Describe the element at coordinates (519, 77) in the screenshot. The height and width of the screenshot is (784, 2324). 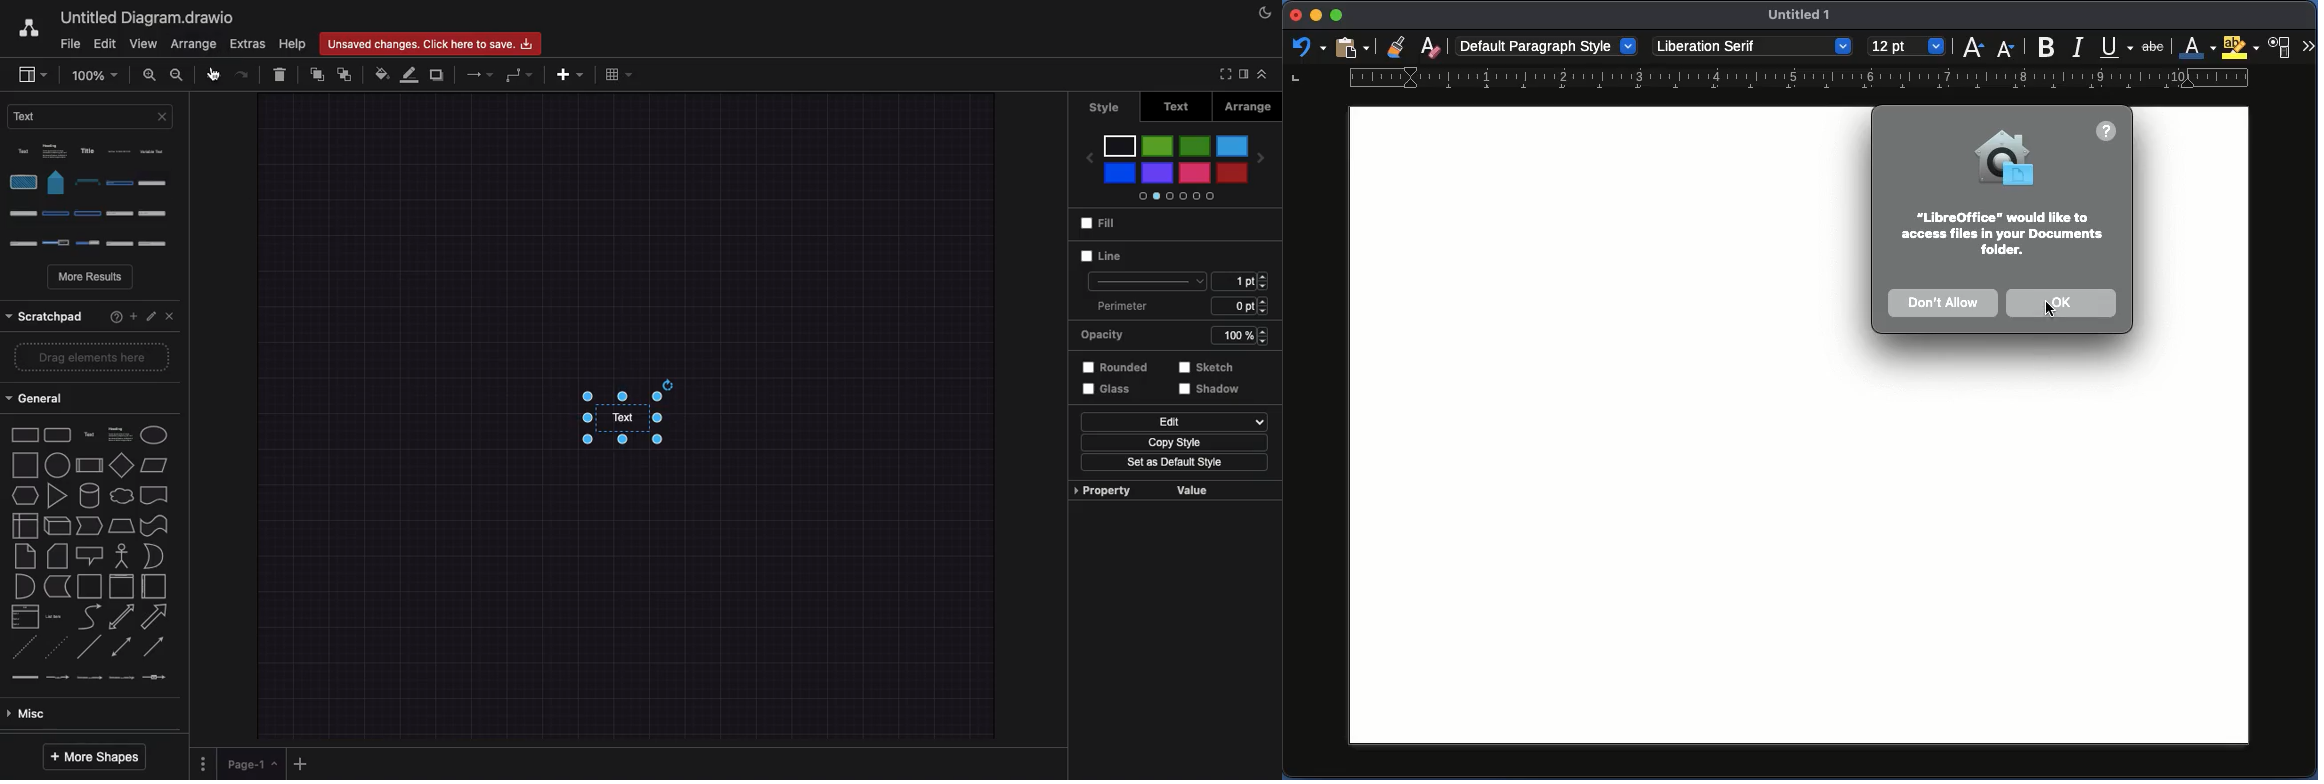
I see `Waypoints` at that location.